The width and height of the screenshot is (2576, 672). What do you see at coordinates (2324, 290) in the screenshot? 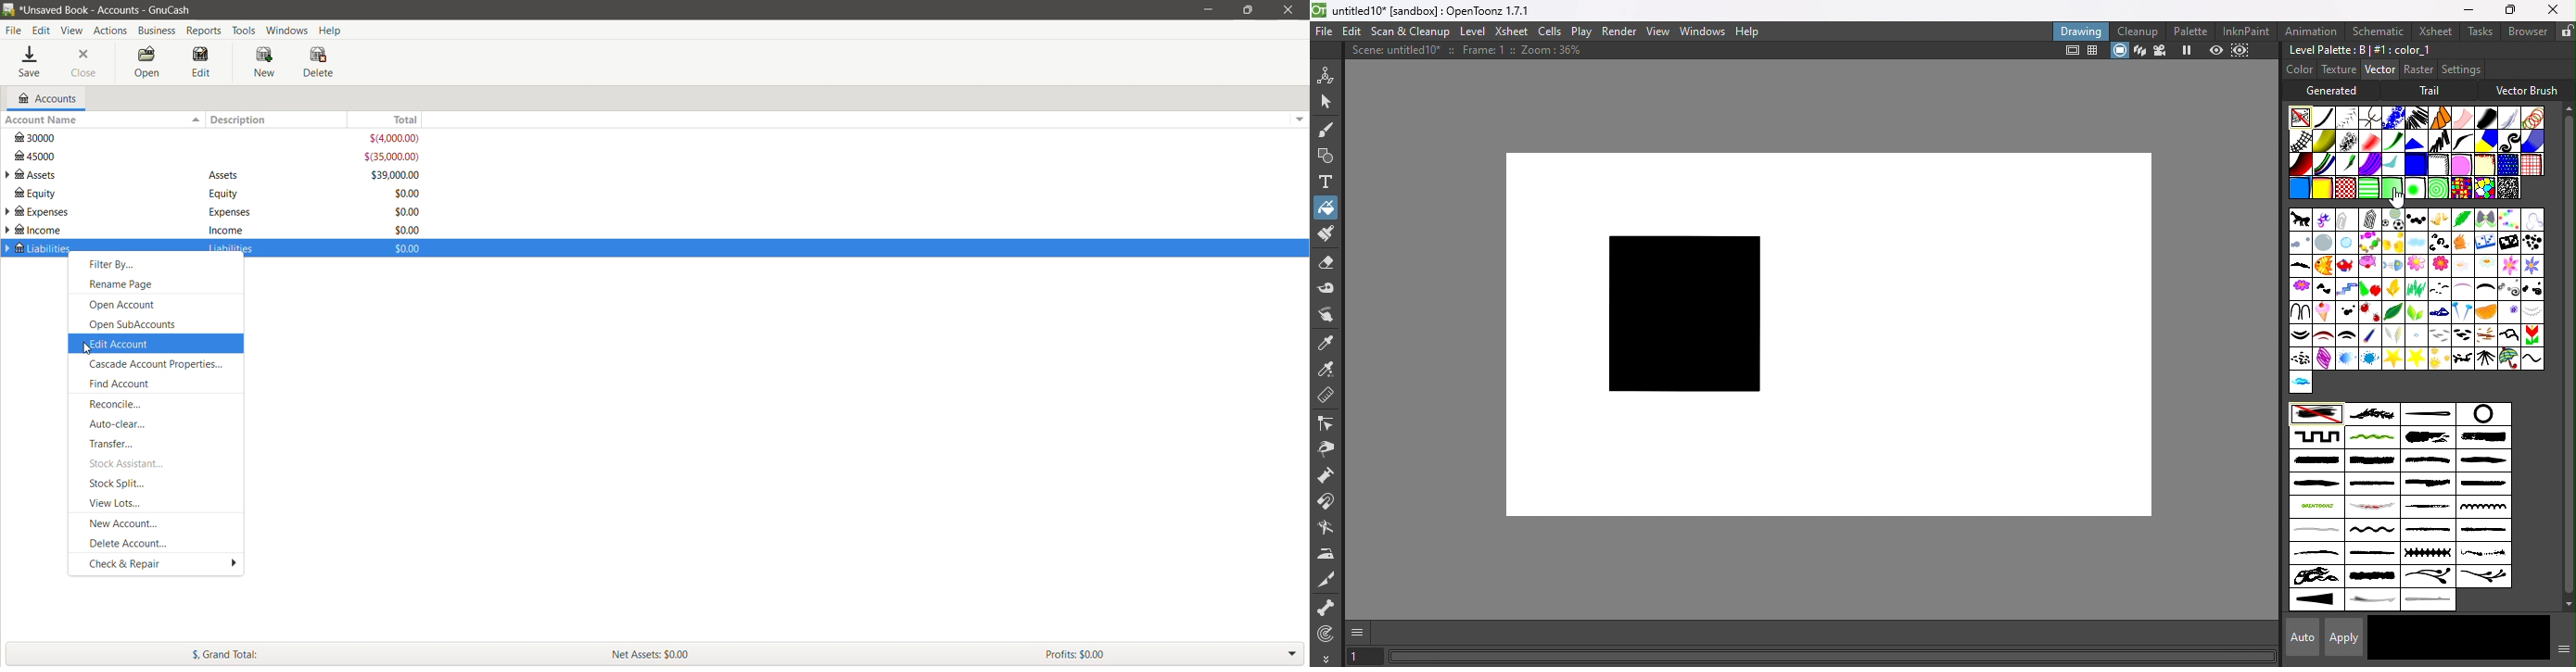
I see `feet` at bounding box center [2324, 290].